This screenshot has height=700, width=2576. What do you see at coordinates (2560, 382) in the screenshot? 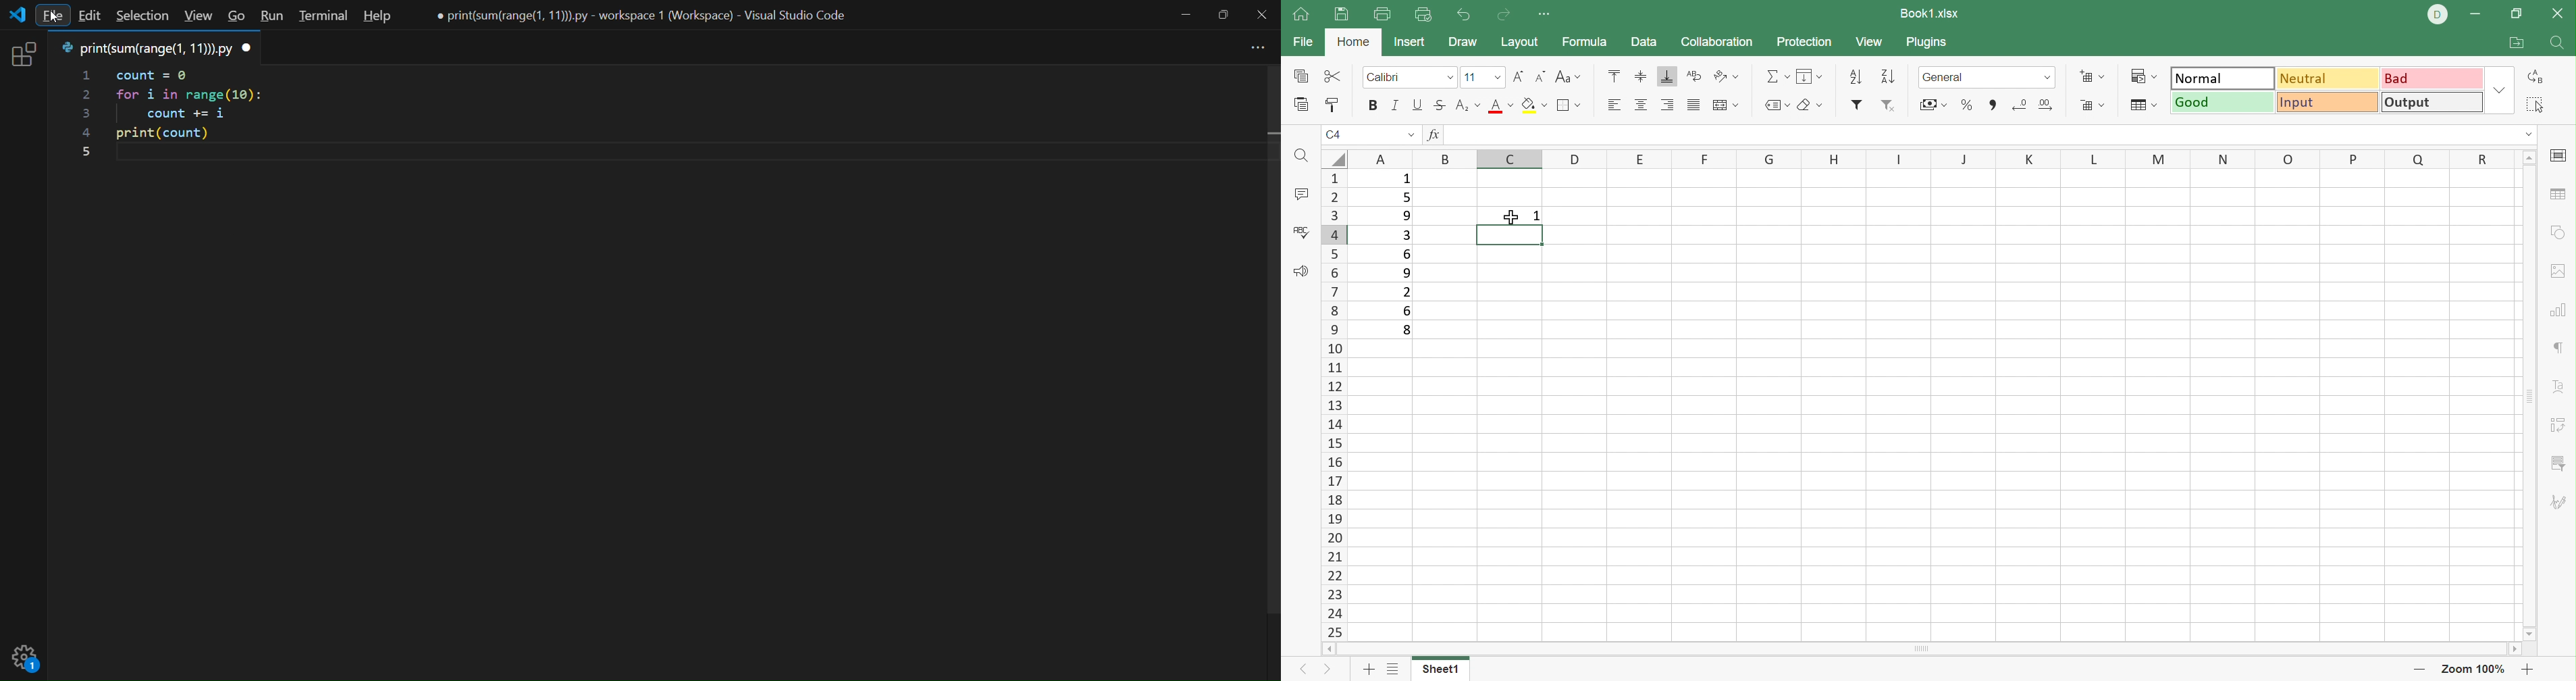
I see `Text Art settings` at bounding box center [2560, 382].